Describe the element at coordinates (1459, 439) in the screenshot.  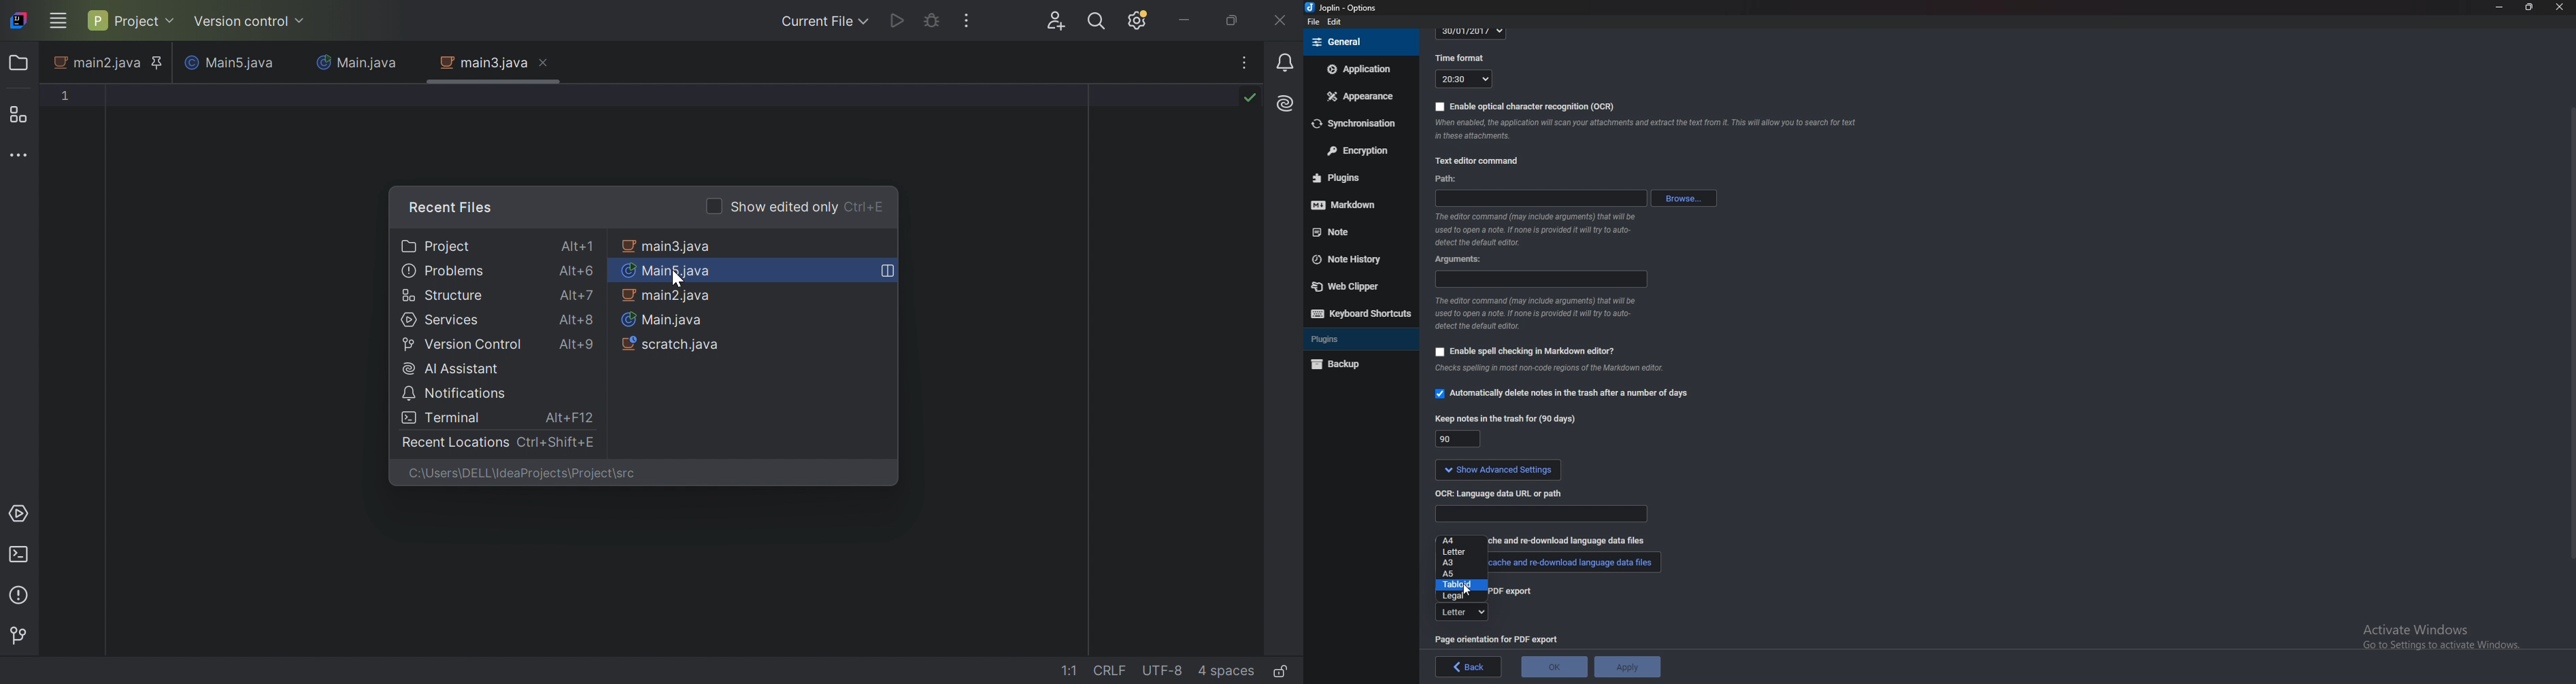
I see `90 days` at that location.